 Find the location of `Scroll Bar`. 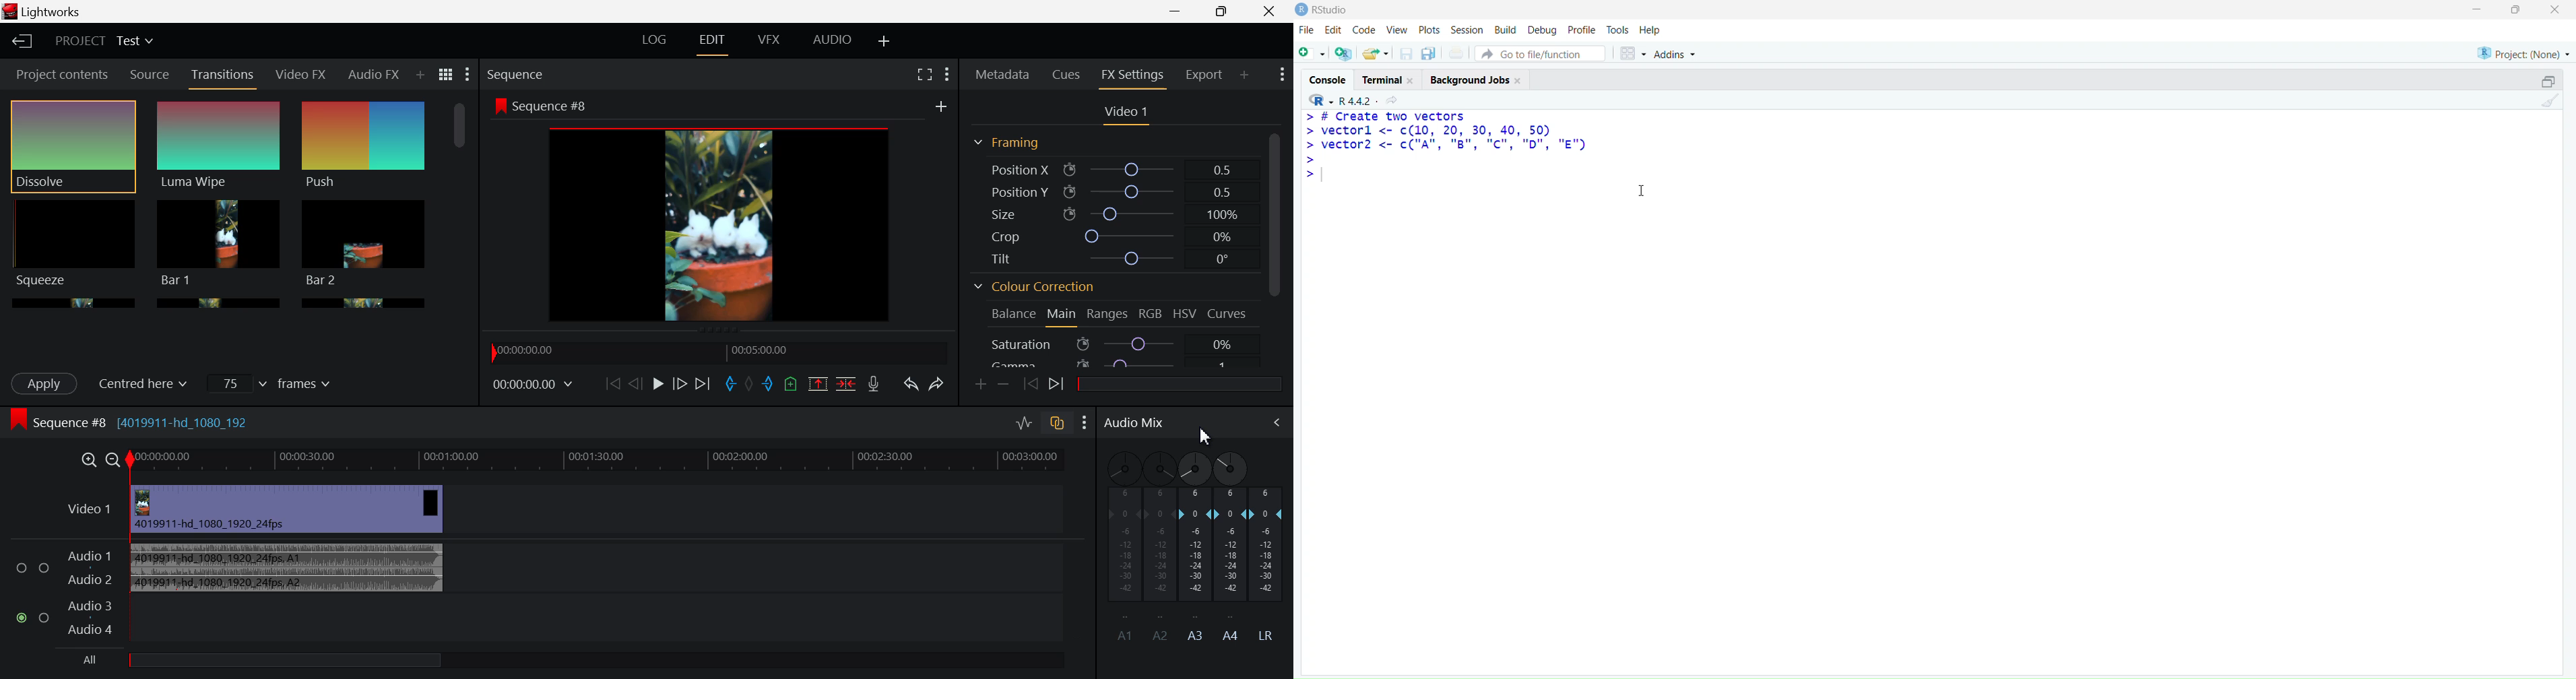

Scroll Bar is located at coordinates (1277, 249).